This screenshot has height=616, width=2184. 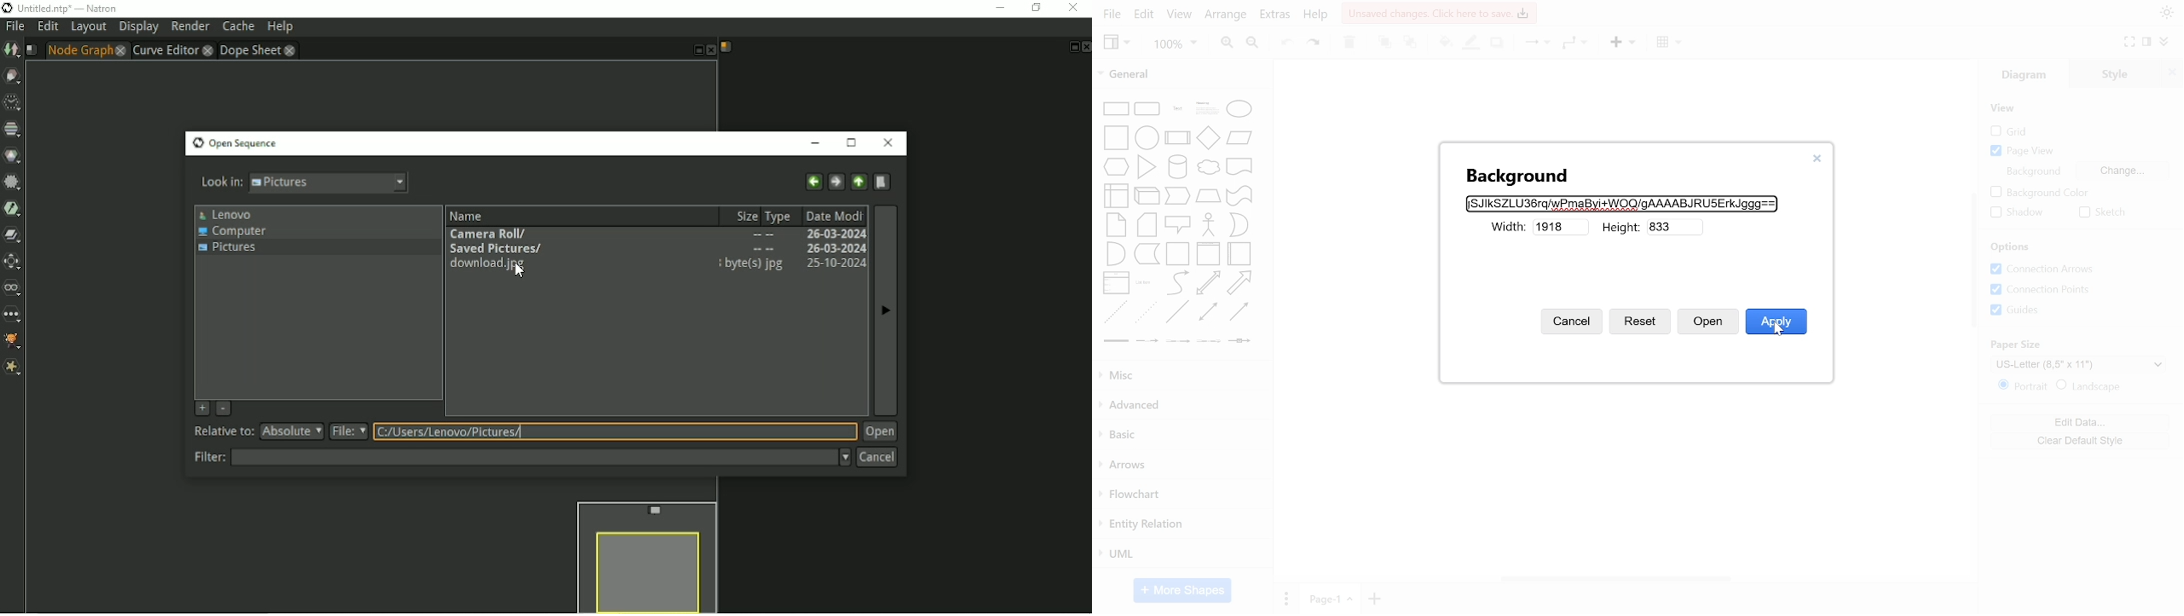 What do you see at coordinates (1573, 43) in the screenshot?
I see `waypoints` at bounding box center [1573, 43].